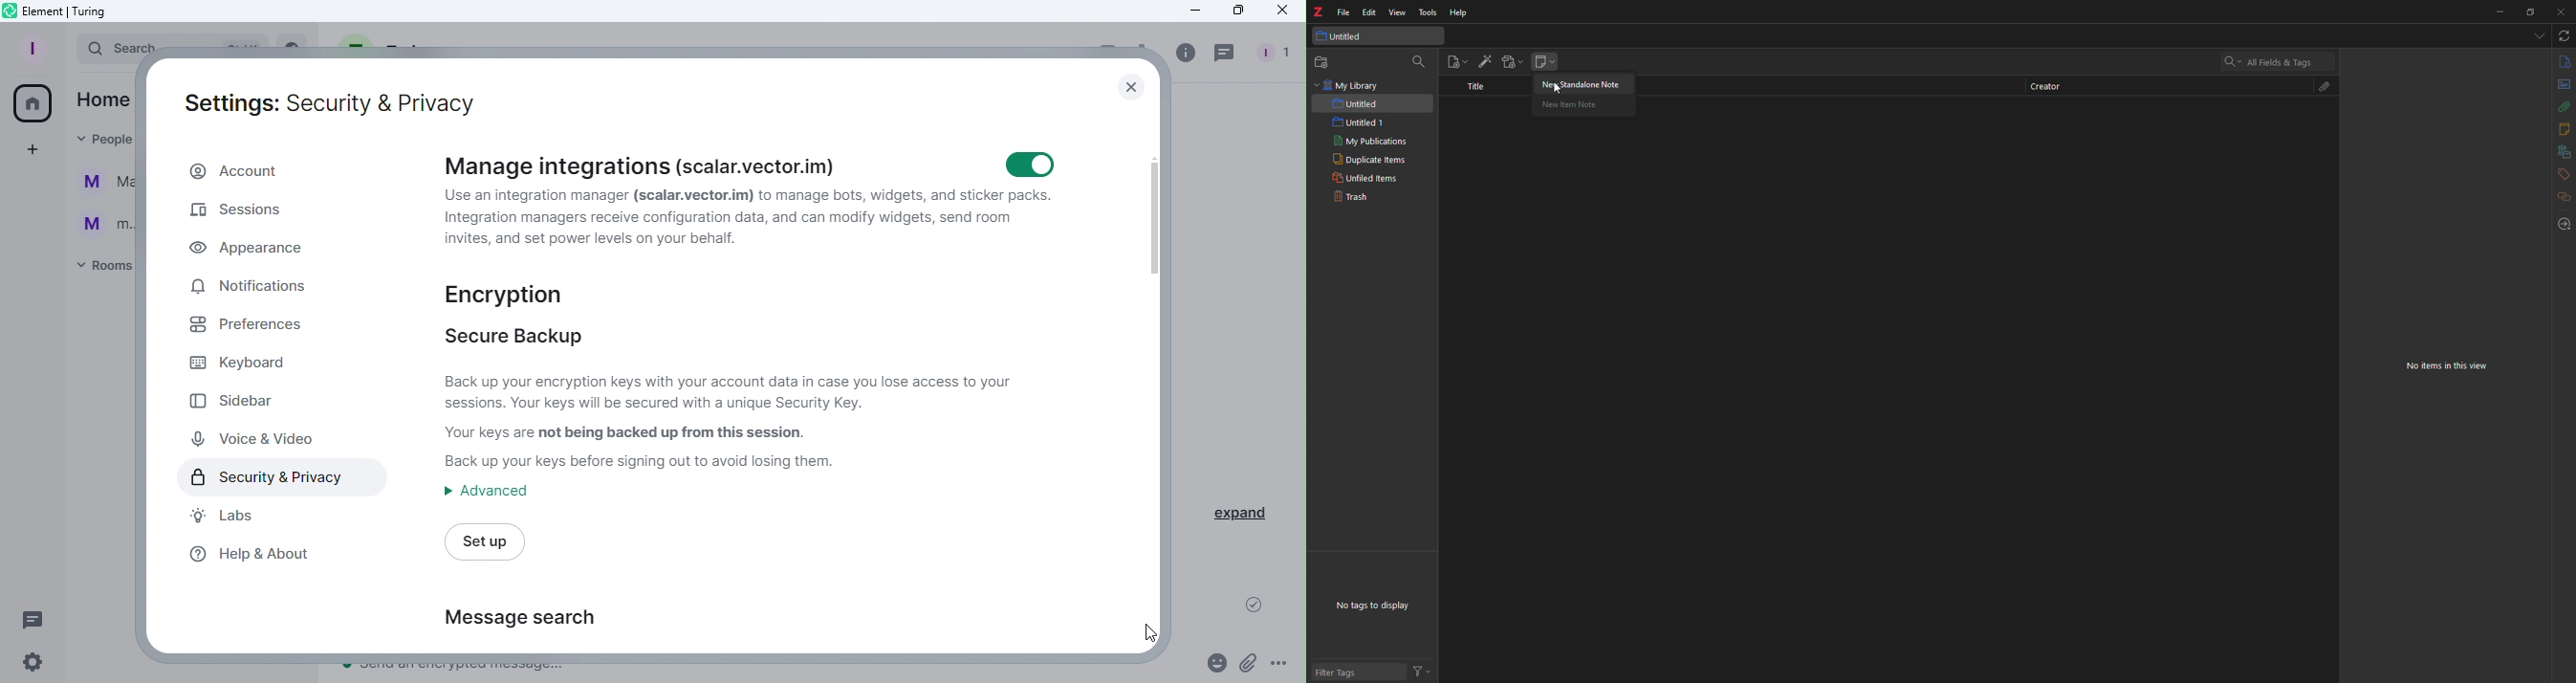 The image size is (2576, 700). I want to click on Security and privacy, so click(256, 479).